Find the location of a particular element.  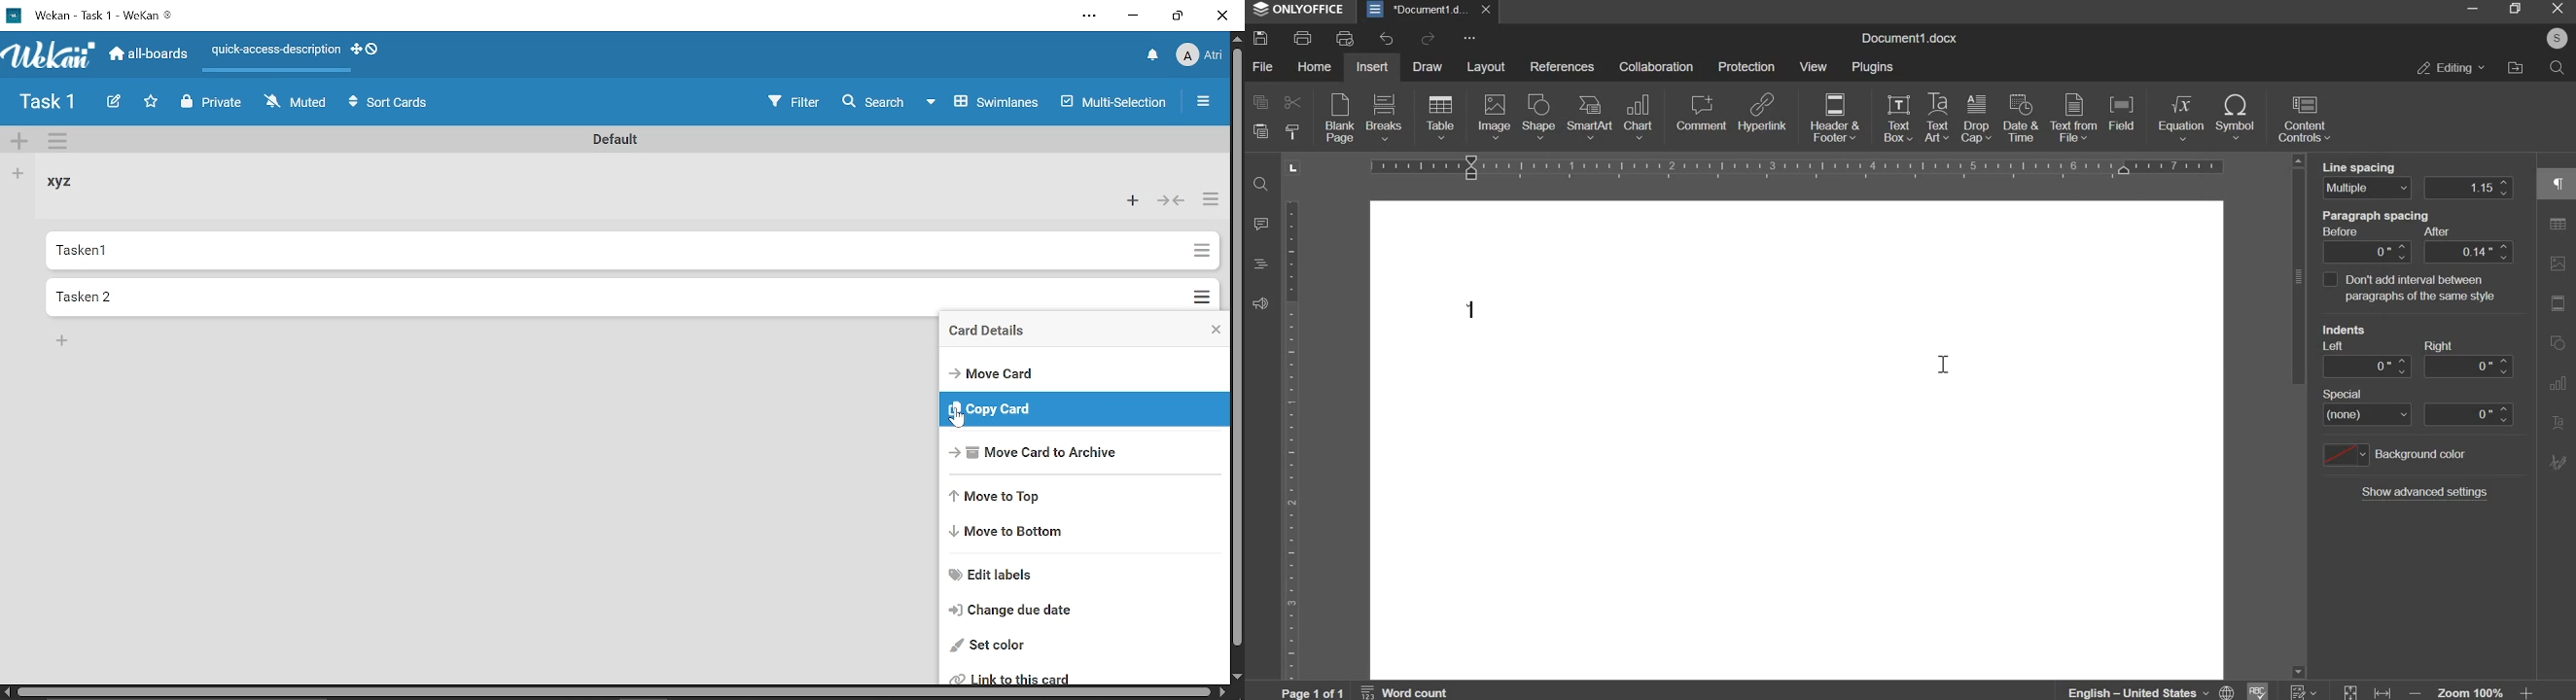

vertical scale is located at coordinates (1291, 440).